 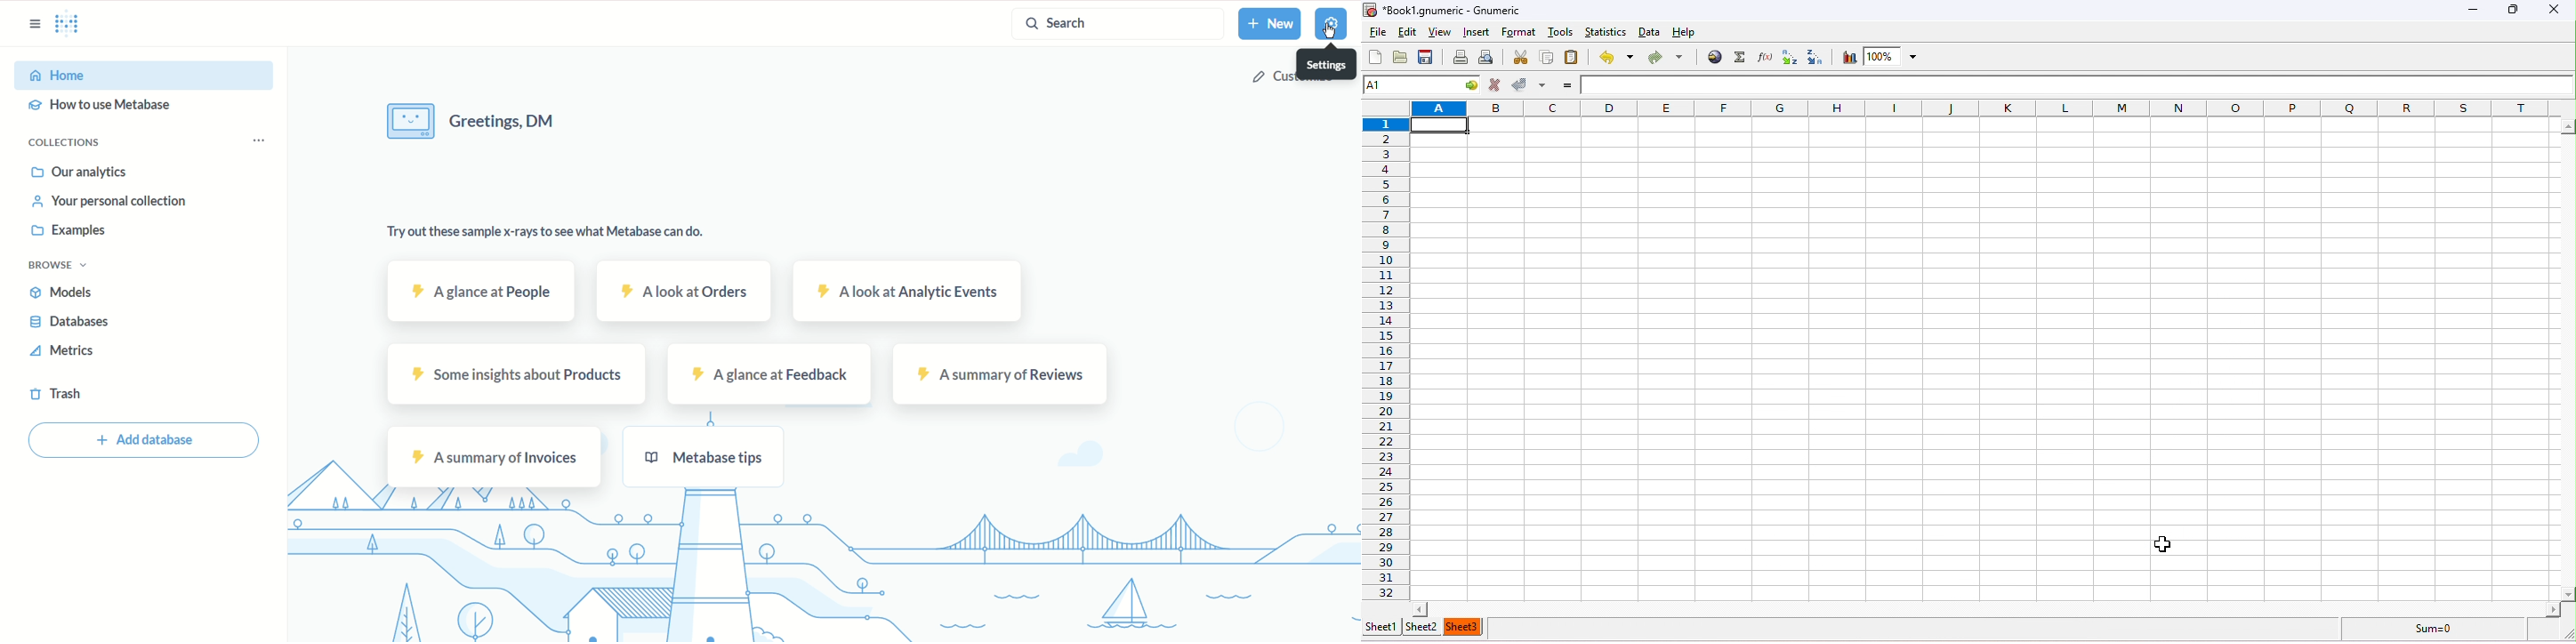 What do you see at coordinates (1429, 58) in the screenshot?
I see `save` at bounding box center [1429, 58].